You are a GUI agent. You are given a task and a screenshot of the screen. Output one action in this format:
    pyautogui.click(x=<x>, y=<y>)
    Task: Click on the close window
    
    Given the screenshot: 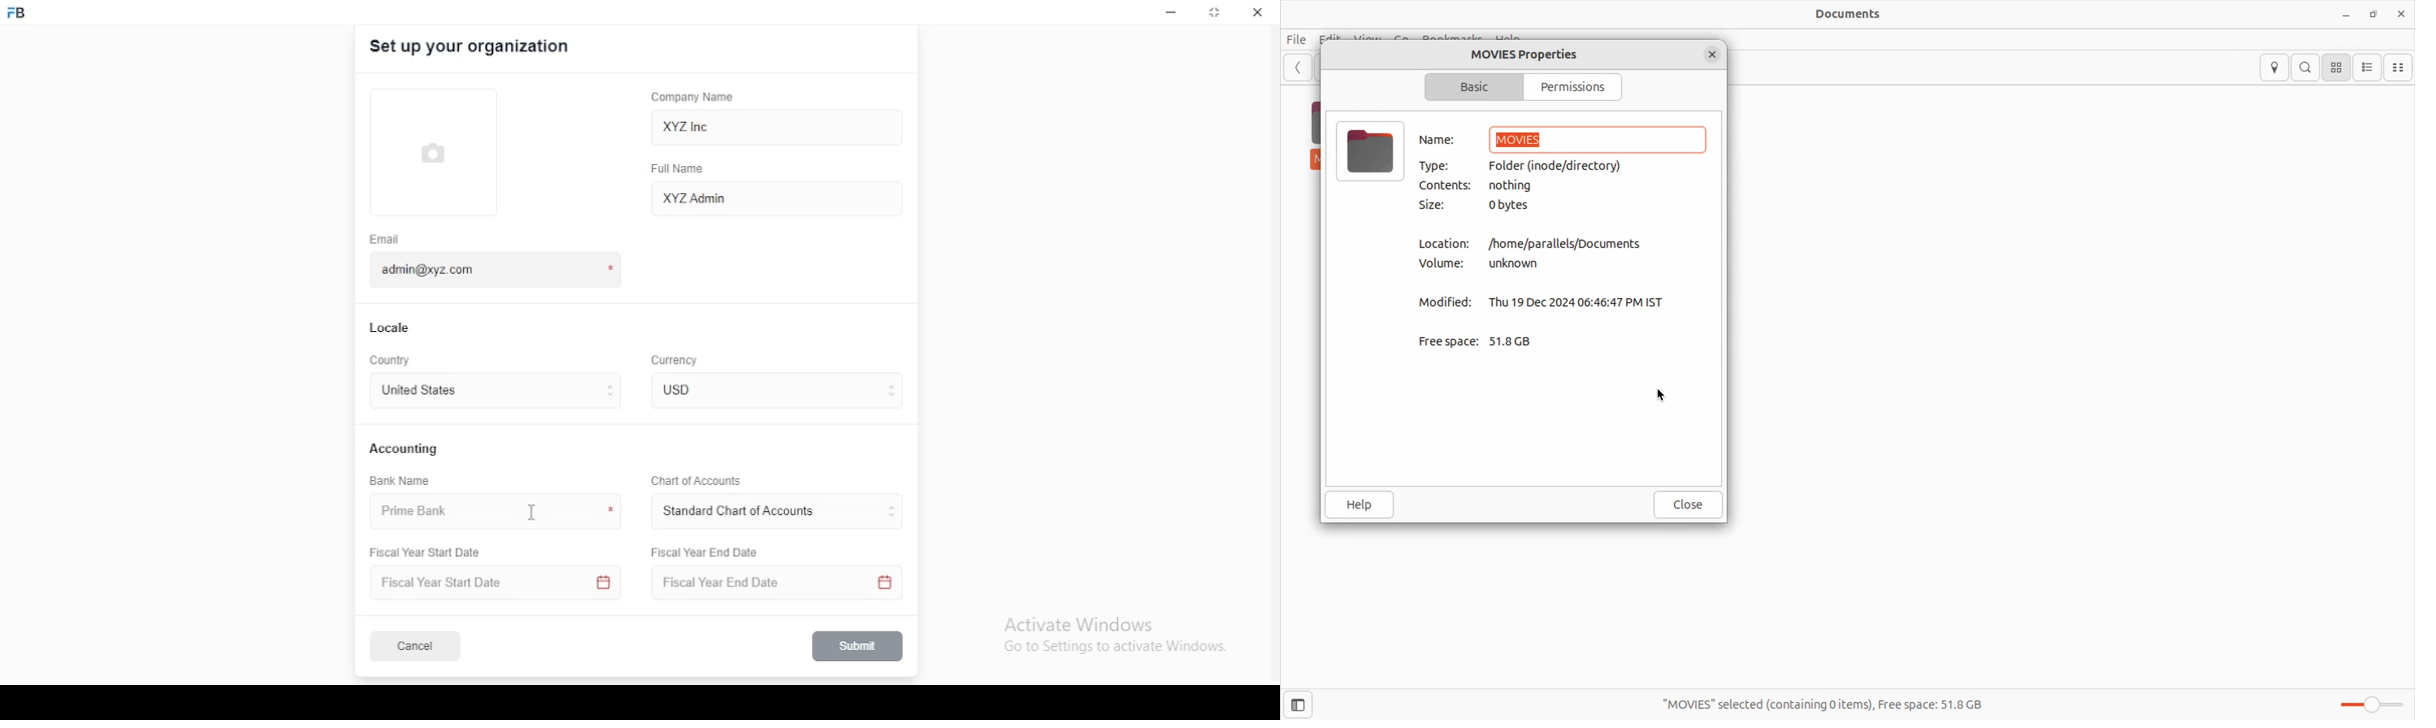 What is the action you would take?
    pyautogui.click(x=1255, y=12)
    